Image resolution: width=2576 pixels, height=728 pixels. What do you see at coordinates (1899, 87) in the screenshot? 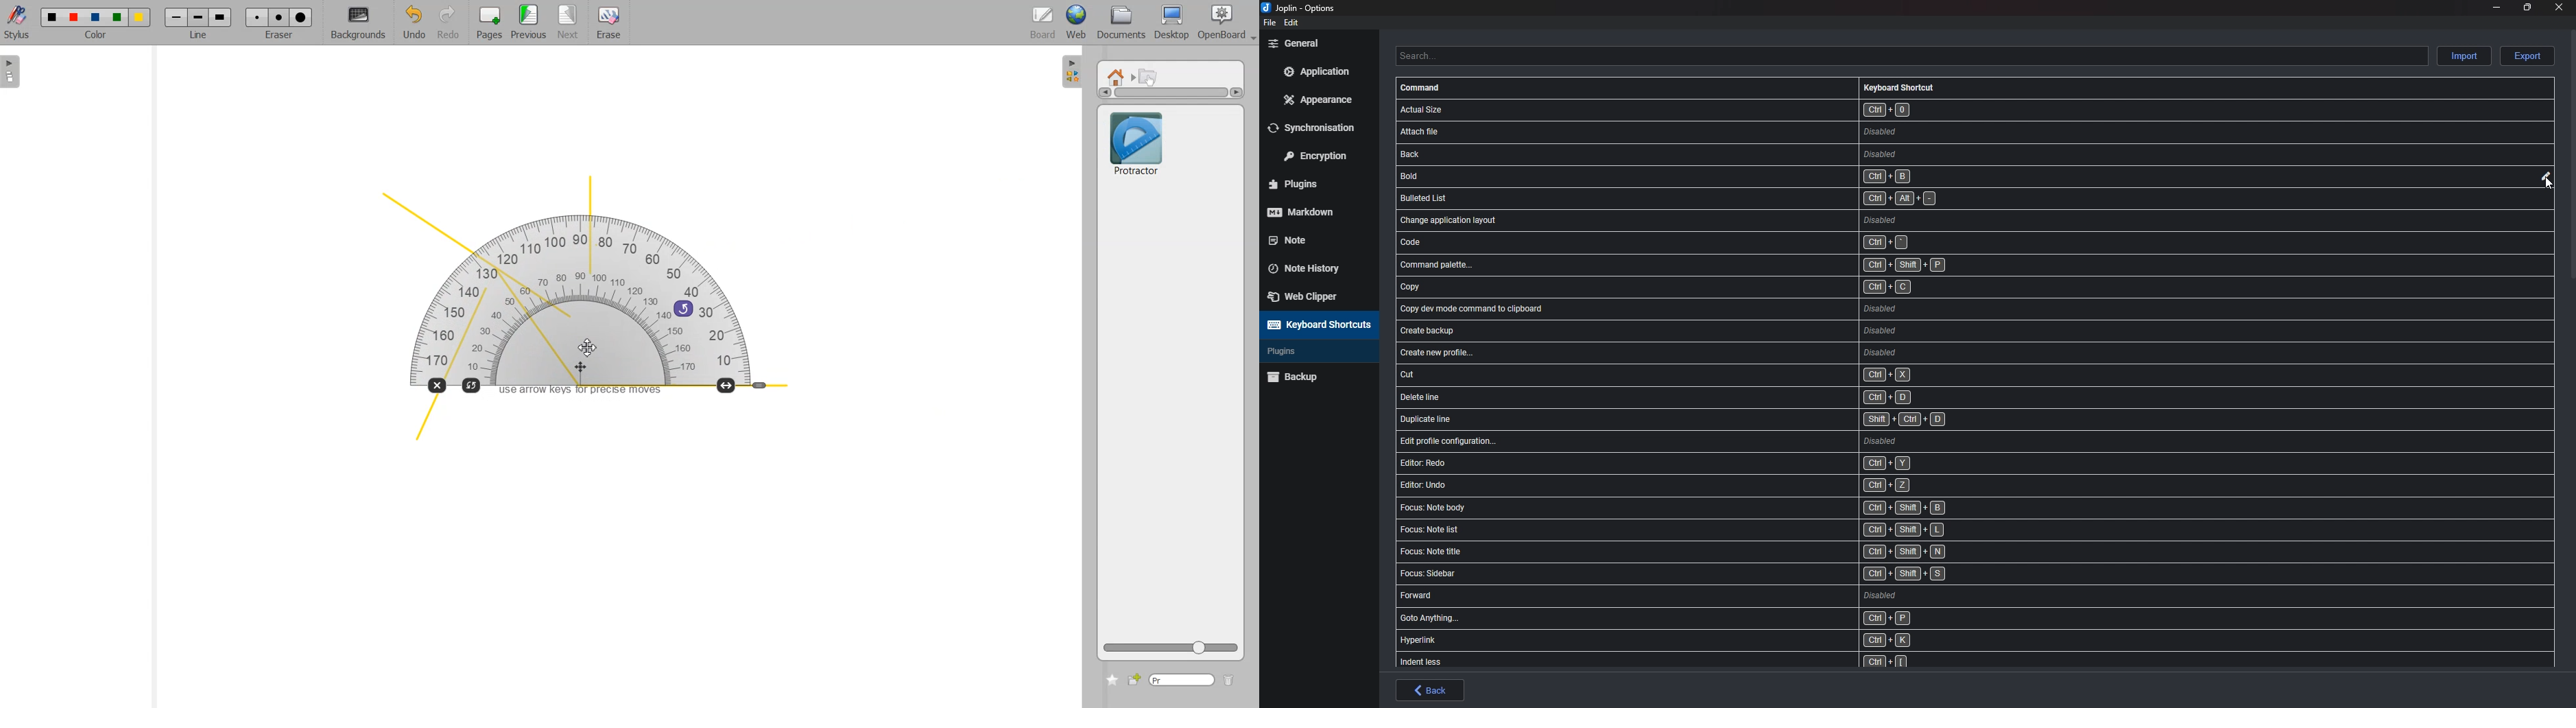
I see `Keyboard shortcut` at bounding box center [1899, 87].